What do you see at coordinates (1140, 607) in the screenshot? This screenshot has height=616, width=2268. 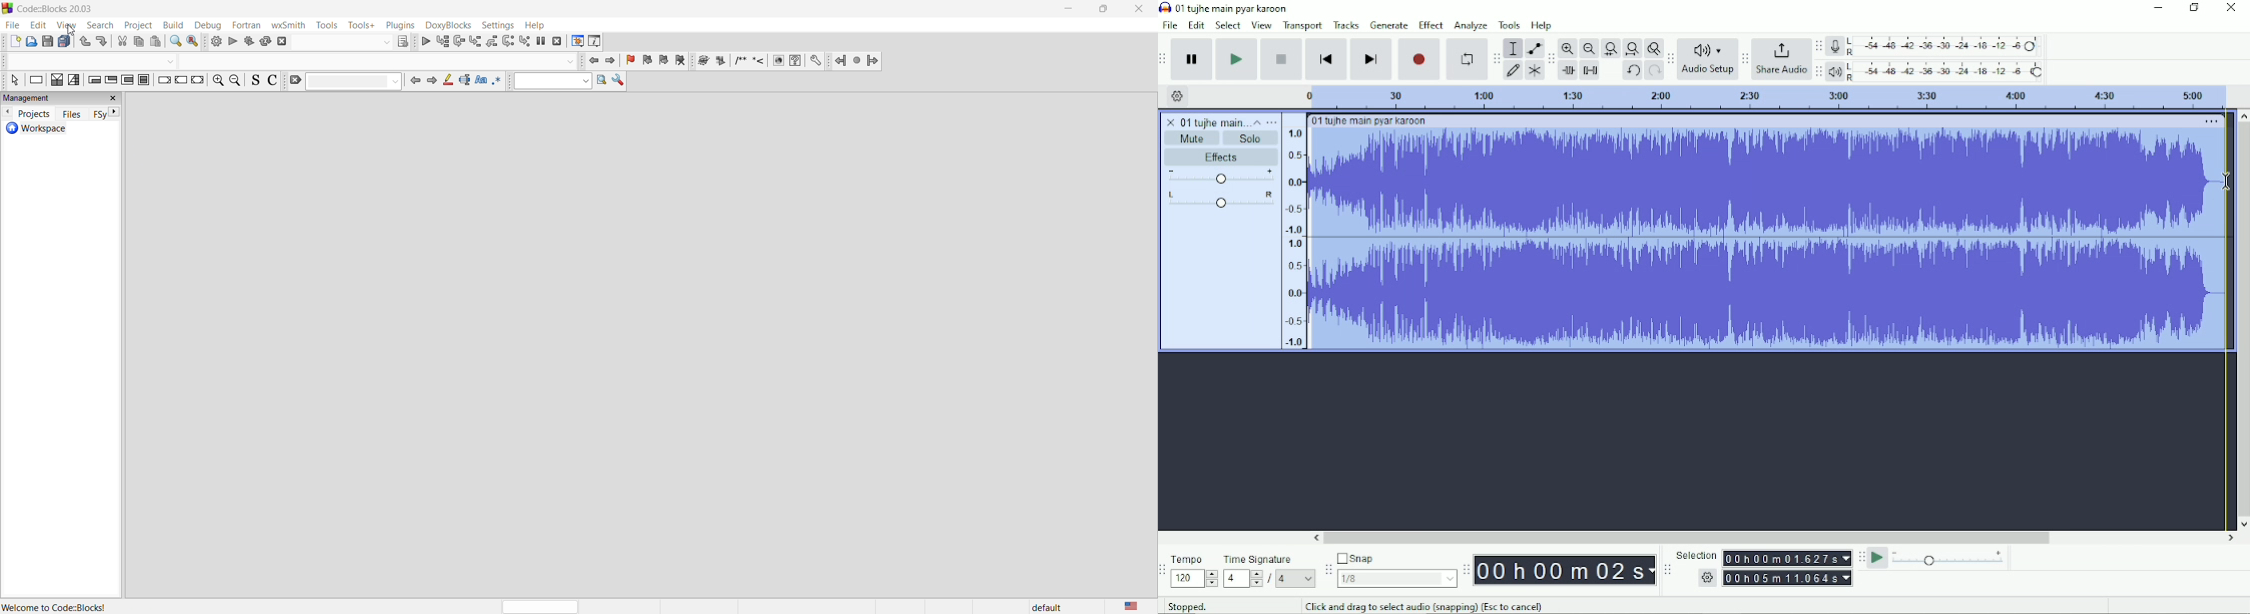 I see `language` at bounding box center [1140, 607].